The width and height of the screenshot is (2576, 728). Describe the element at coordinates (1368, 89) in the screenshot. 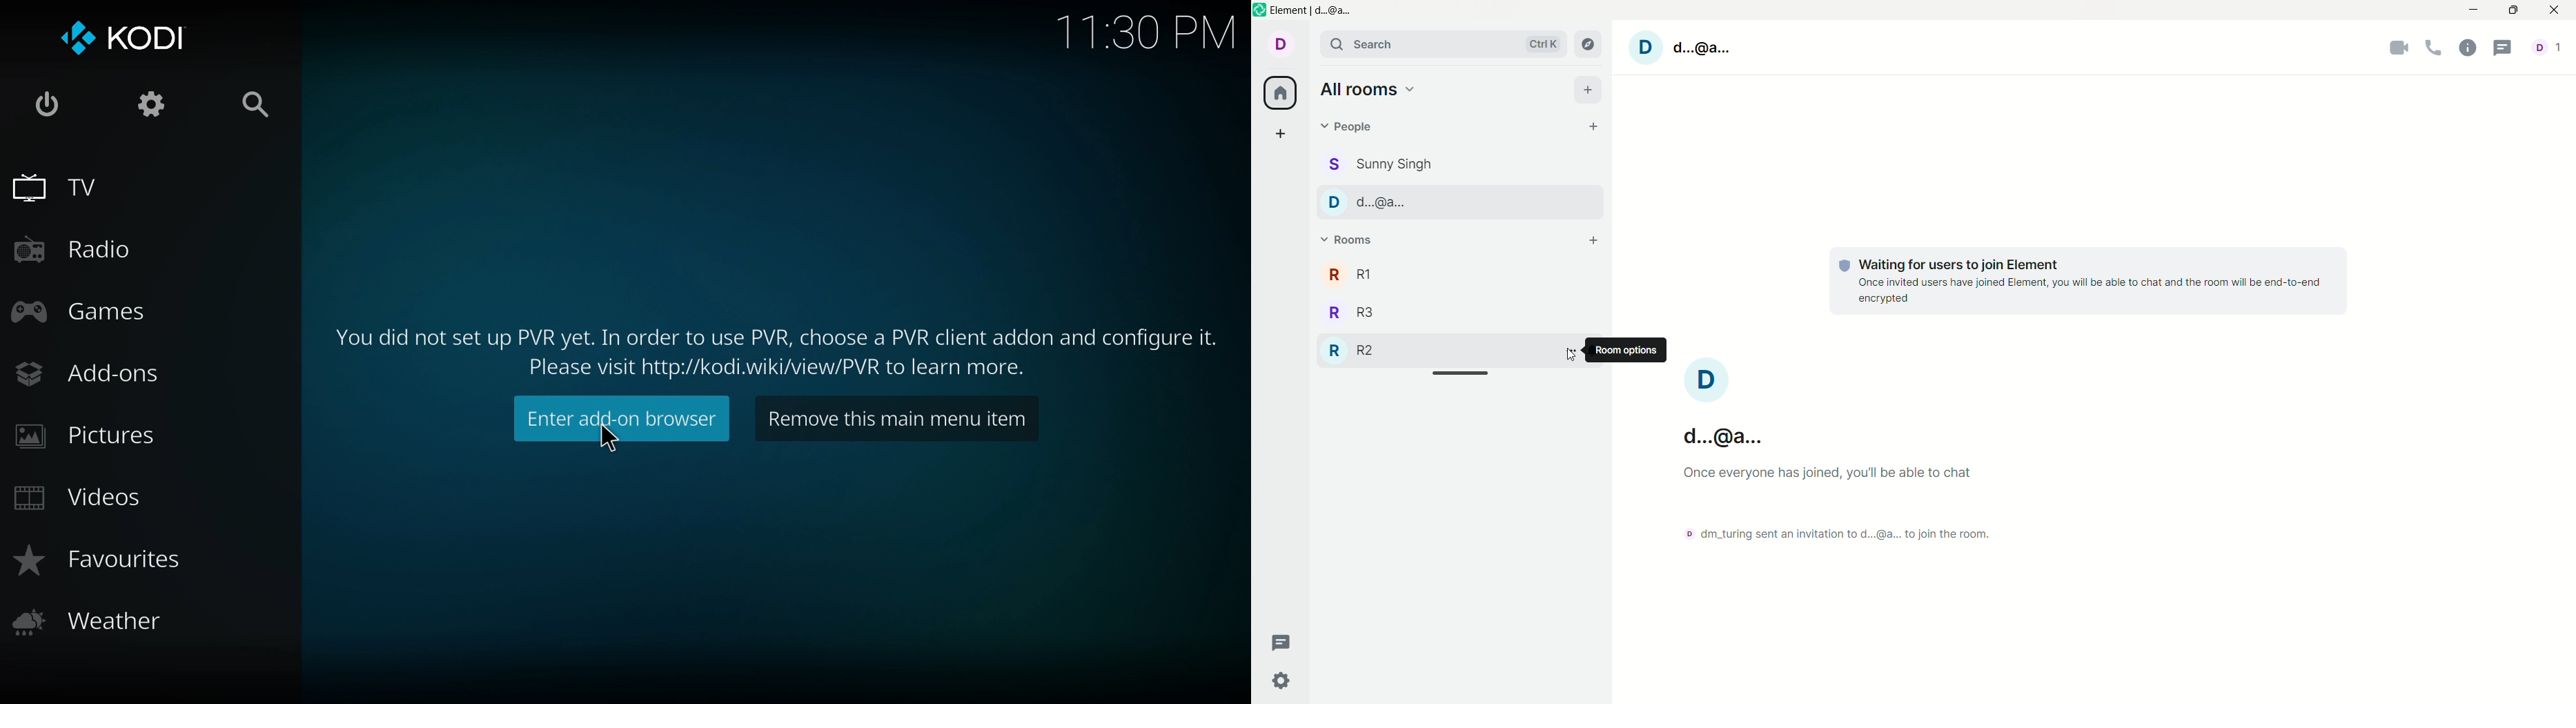

I see `all rooms` at that location.